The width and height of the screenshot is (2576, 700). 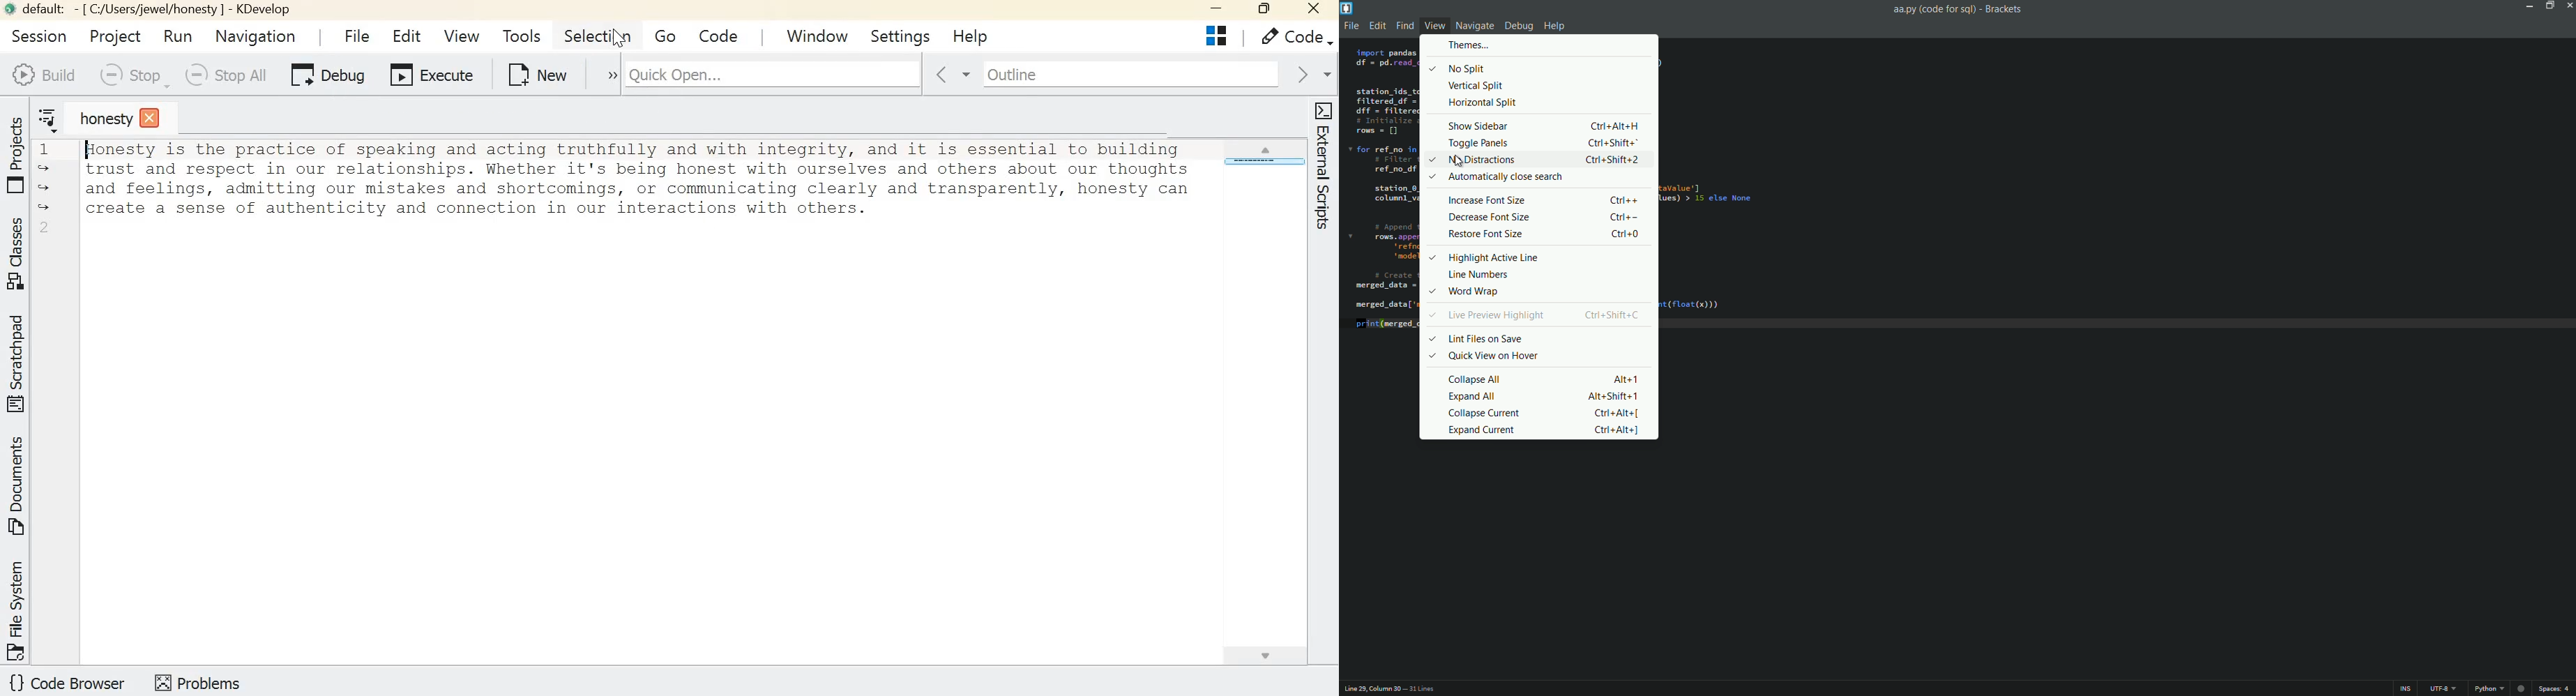 What do you see at coordinates (409, 38) in the screenshot?
I see `Edit` at bounding box center [409, 38].